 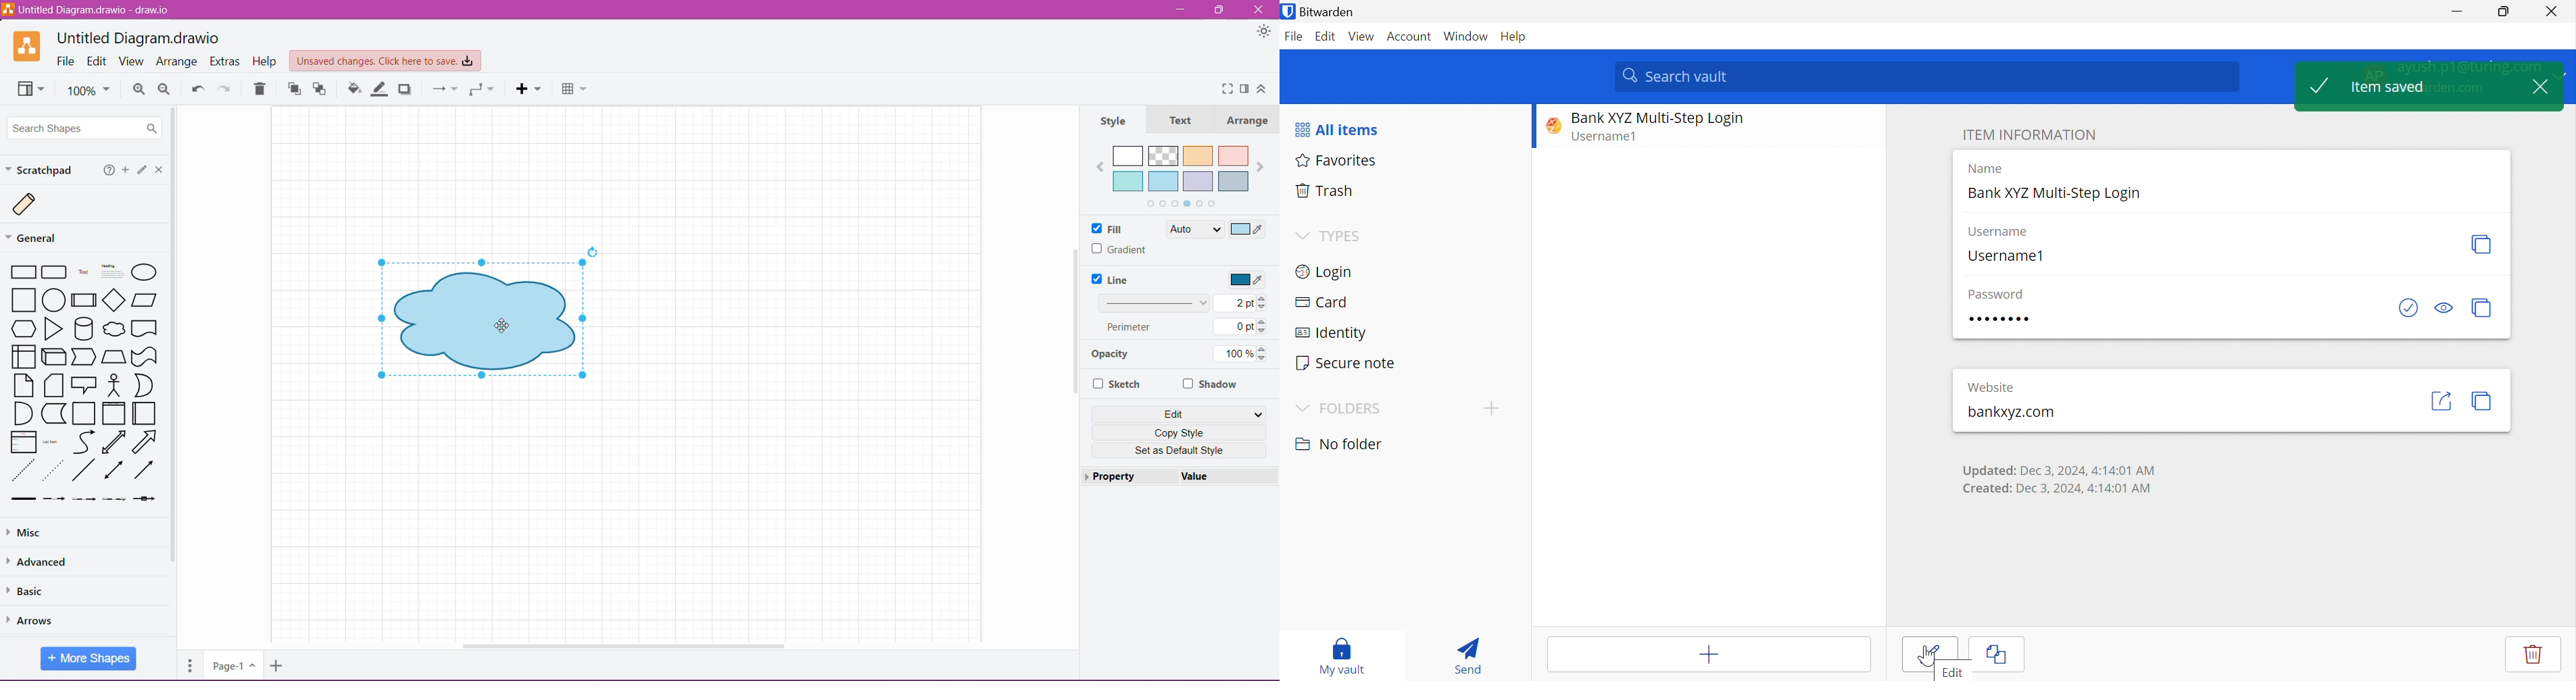 I want to click on Edit, so click(x=1179, y=414).